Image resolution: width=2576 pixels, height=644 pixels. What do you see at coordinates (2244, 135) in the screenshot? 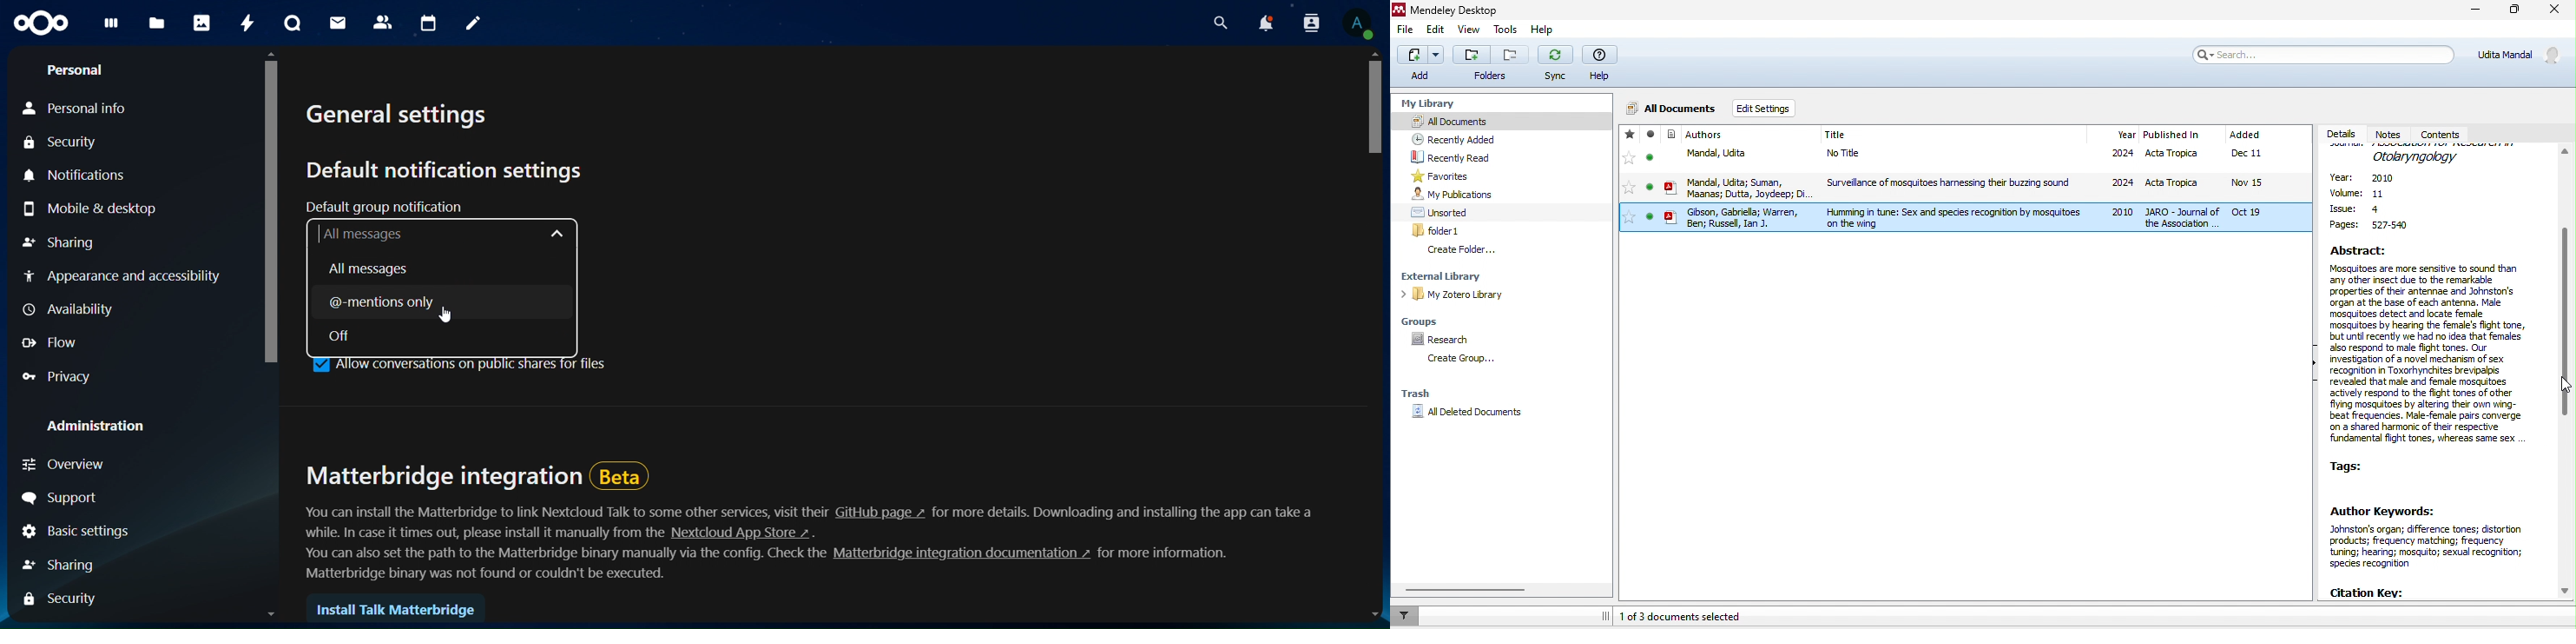
I see `added month` at bounding box center [2244, 135].